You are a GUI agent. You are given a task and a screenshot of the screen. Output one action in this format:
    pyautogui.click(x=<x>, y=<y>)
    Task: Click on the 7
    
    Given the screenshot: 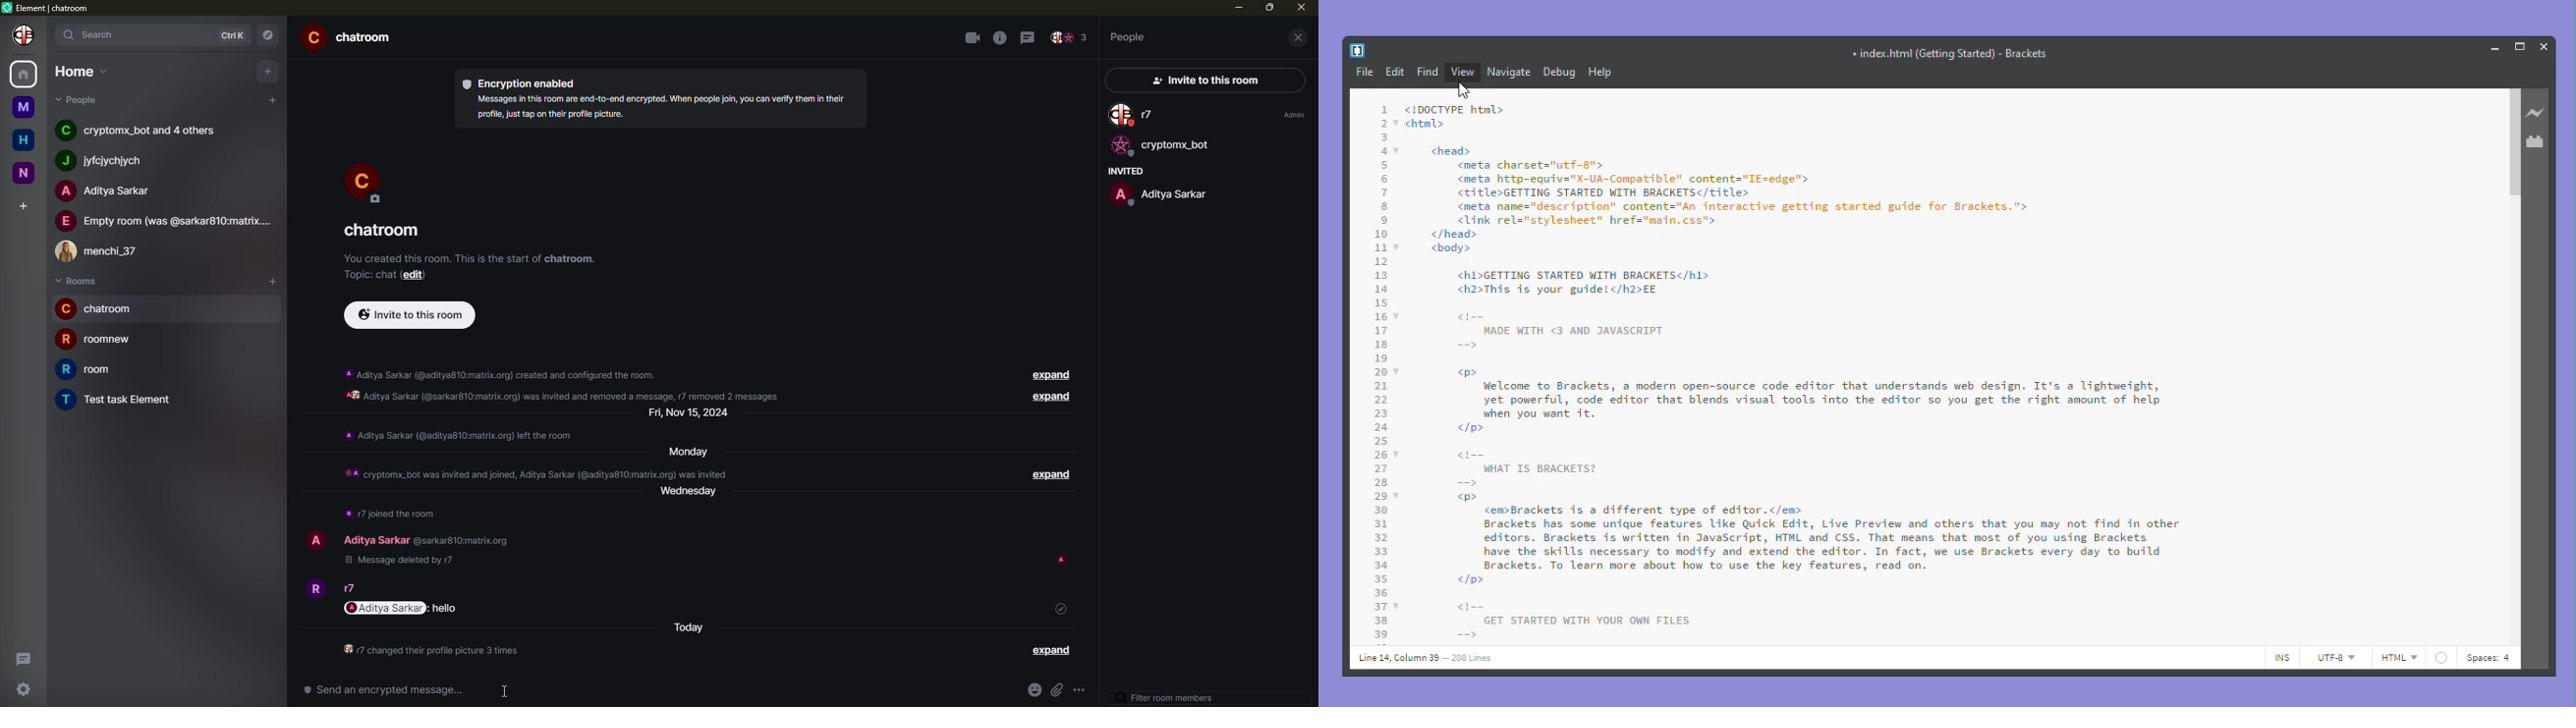 What is the action you would take?
    pyautogui.click(x=1385, y=192)
    